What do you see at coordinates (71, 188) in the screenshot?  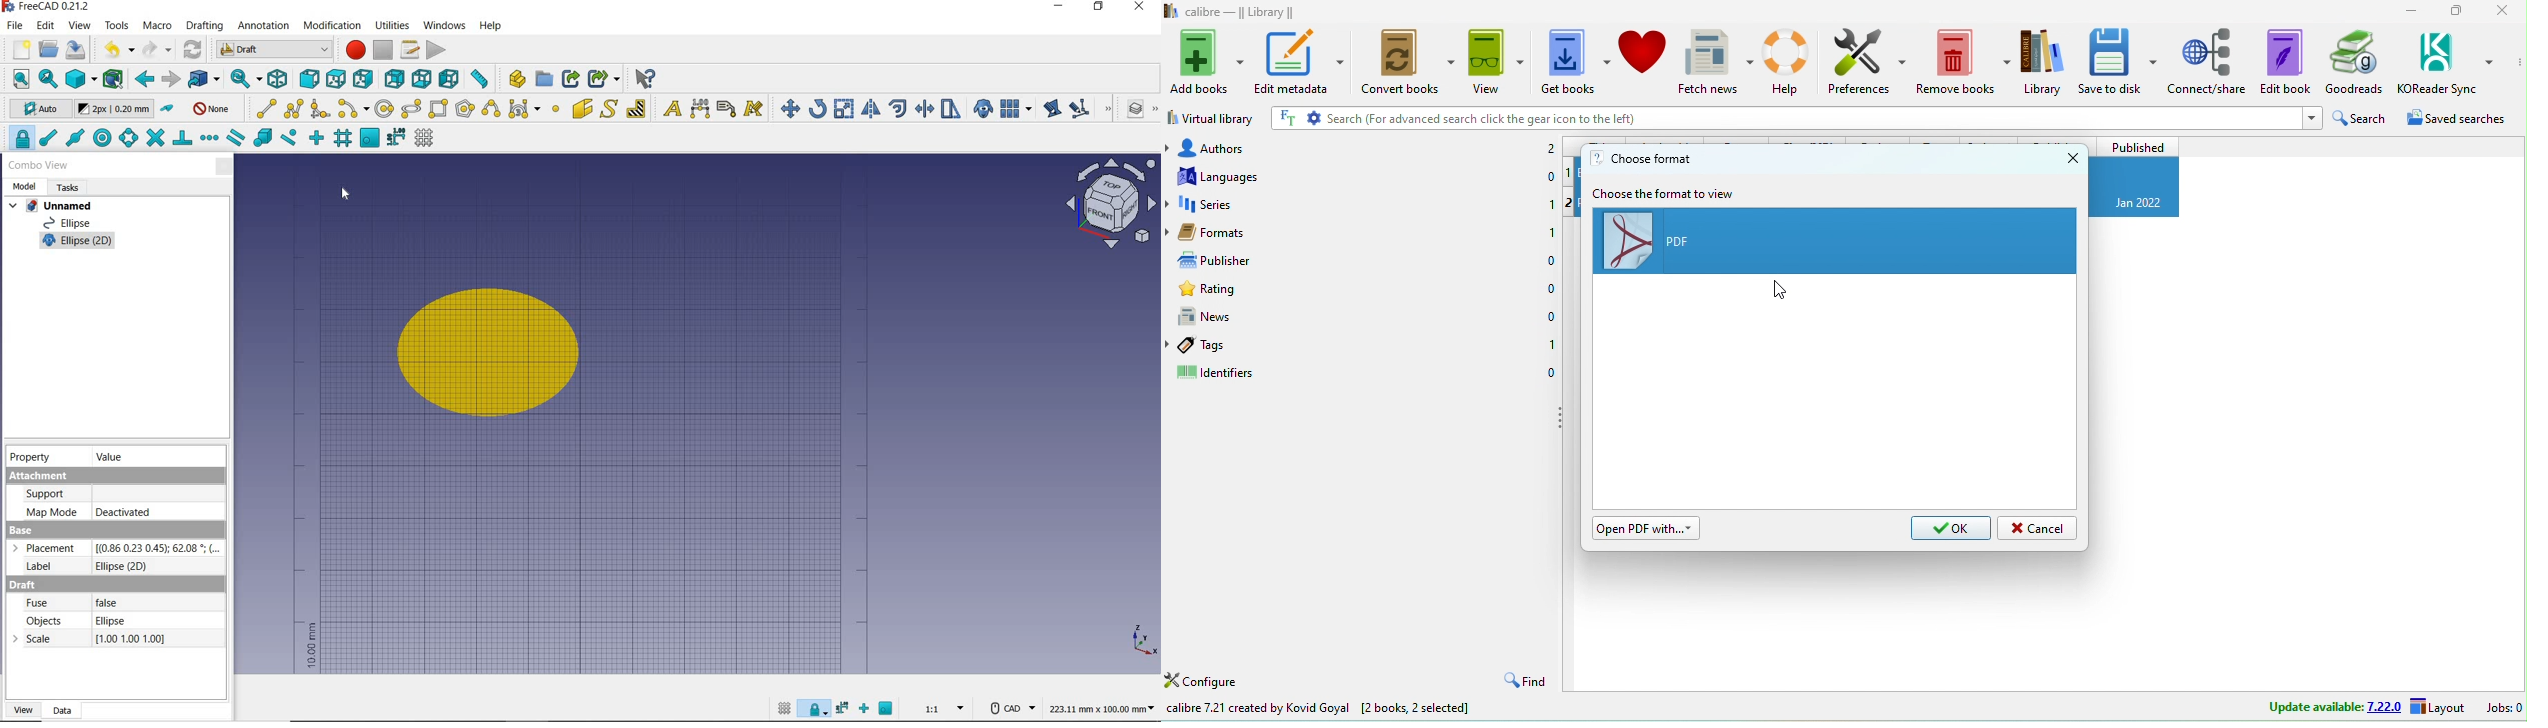 I see `tasks` at bounding box center [71, 188].